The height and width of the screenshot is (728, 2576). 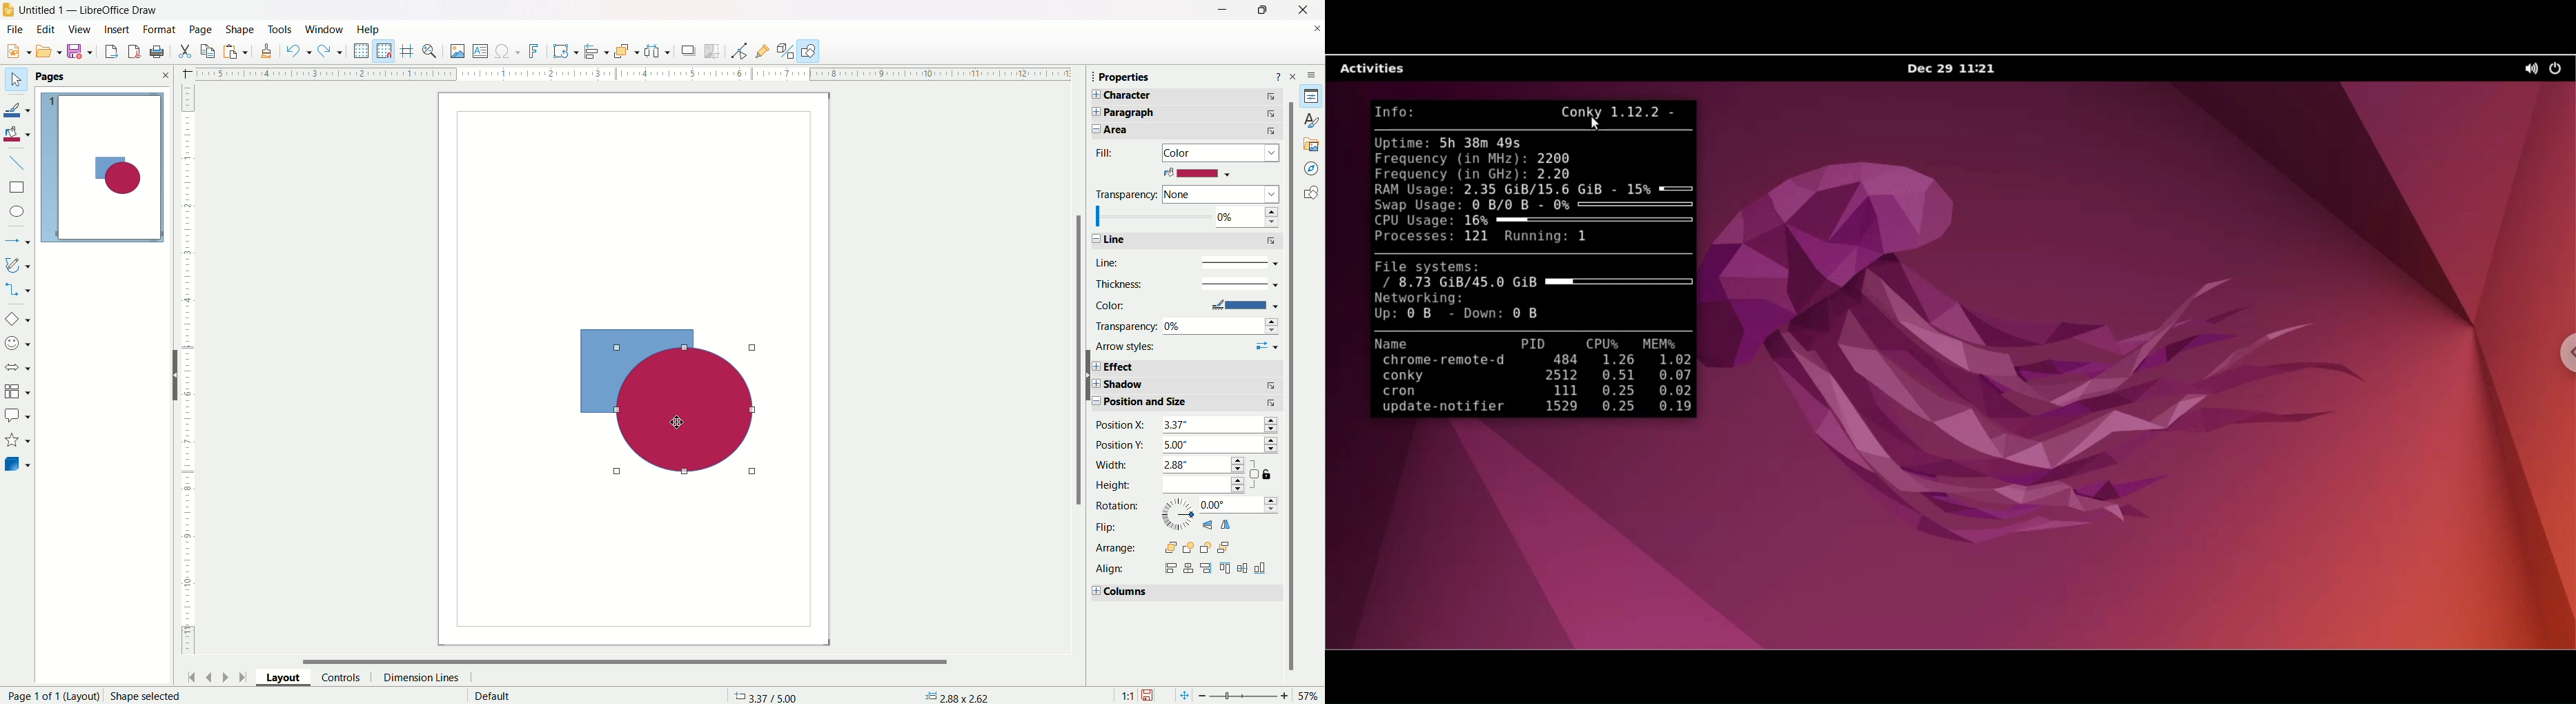 I want to click on help, so click(x=368, y=29).